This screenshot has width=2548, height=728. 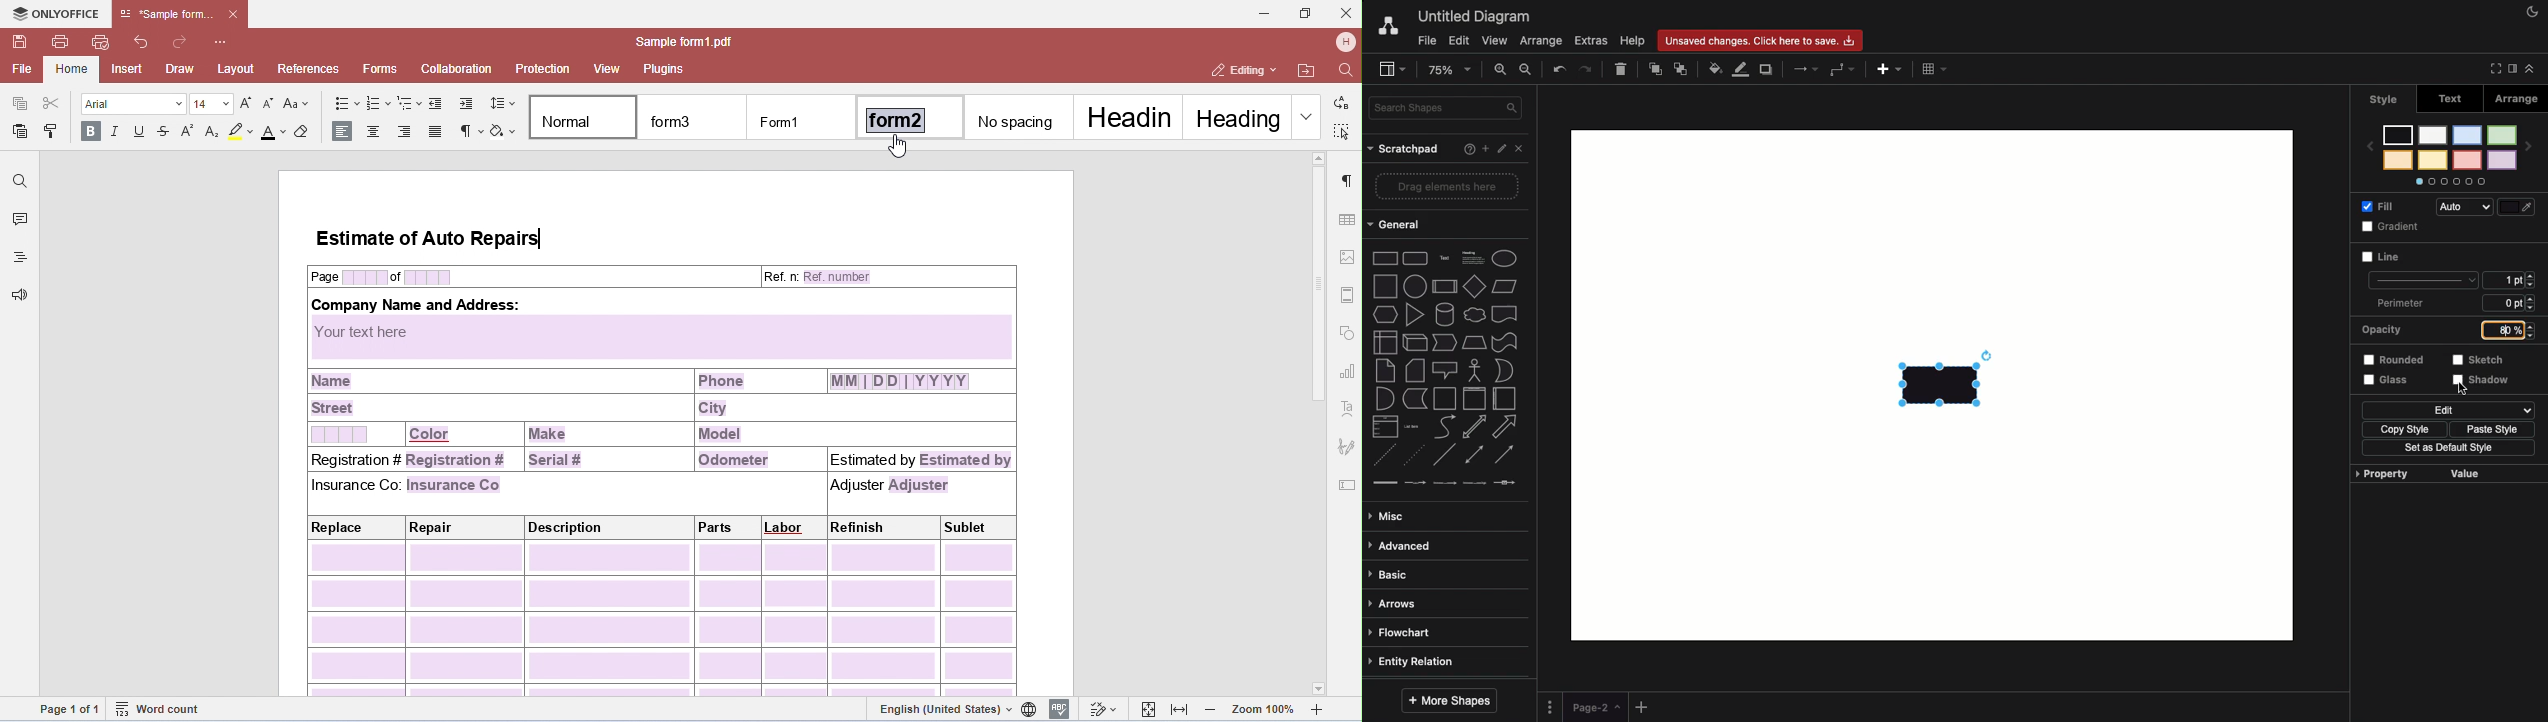 What do you see at coordinates (1496, 40) in the screenshot?
I see `View` at bounding box center [1496, 40].